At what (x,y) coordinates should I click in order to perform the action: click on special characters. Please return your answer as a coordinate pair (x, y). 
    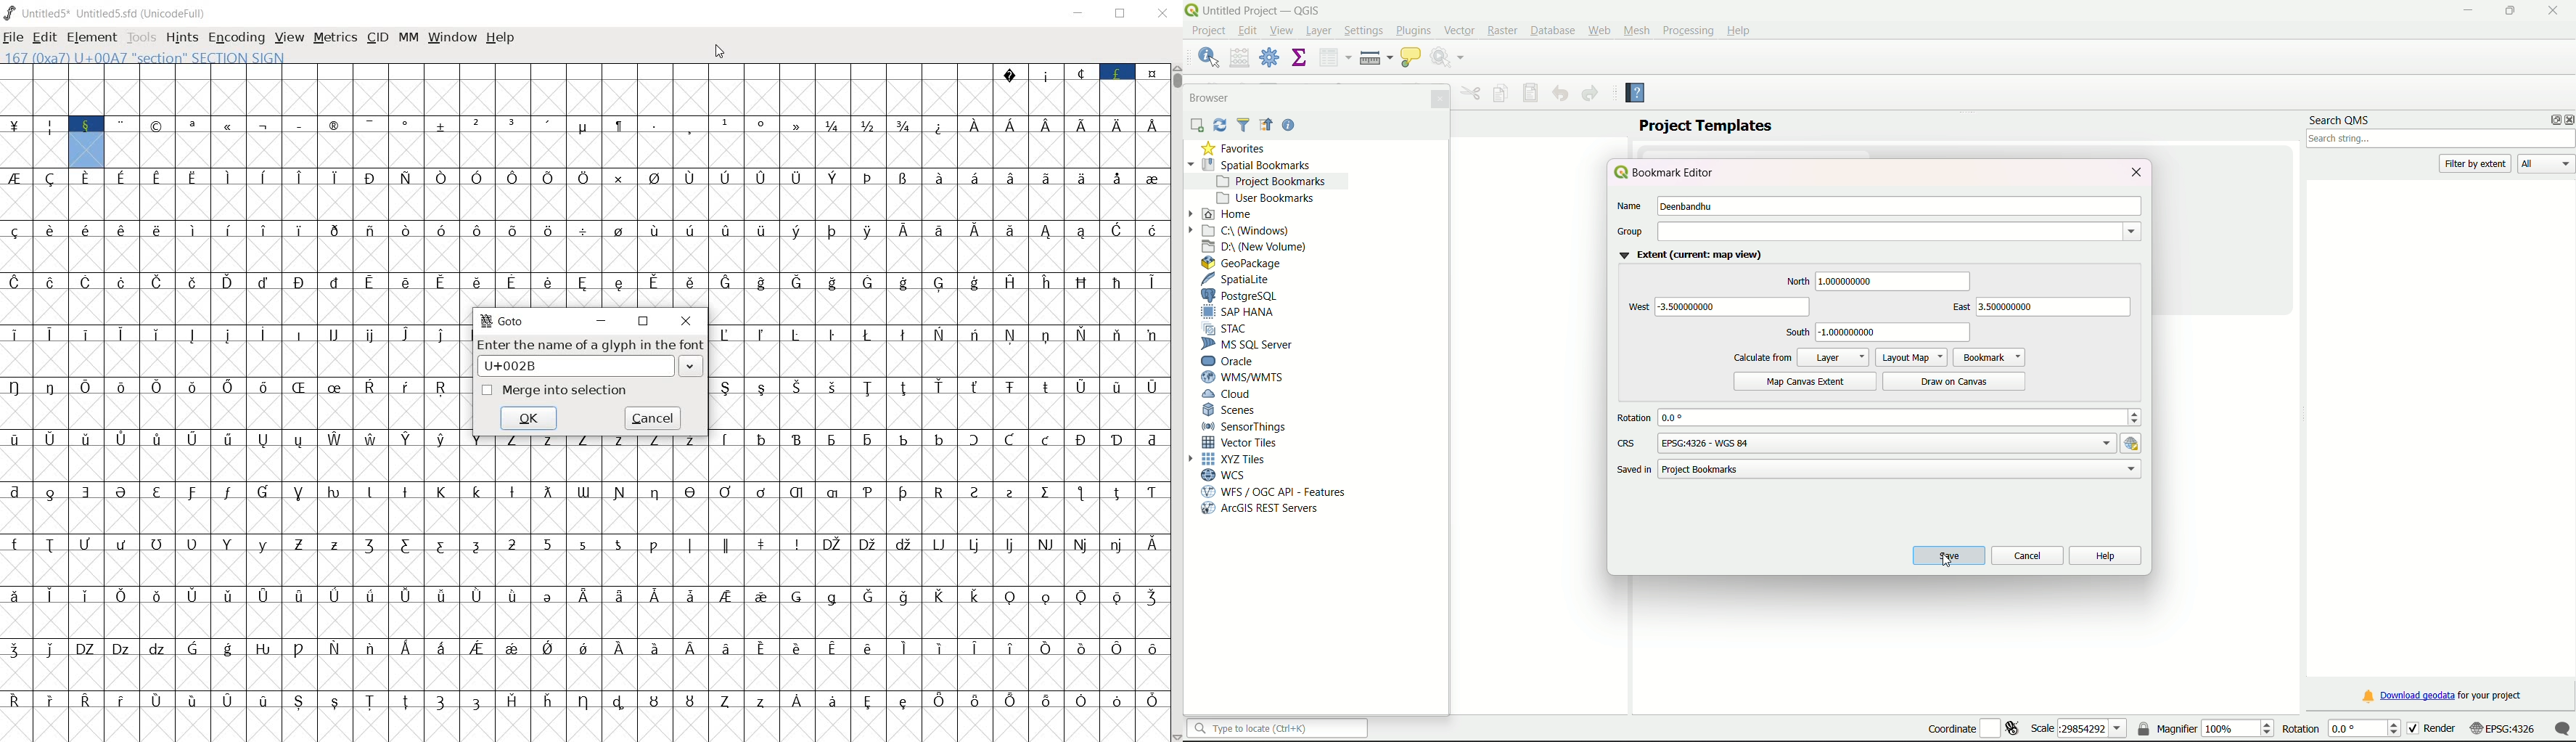
    Looking at the image, I should click on (1078, 89).